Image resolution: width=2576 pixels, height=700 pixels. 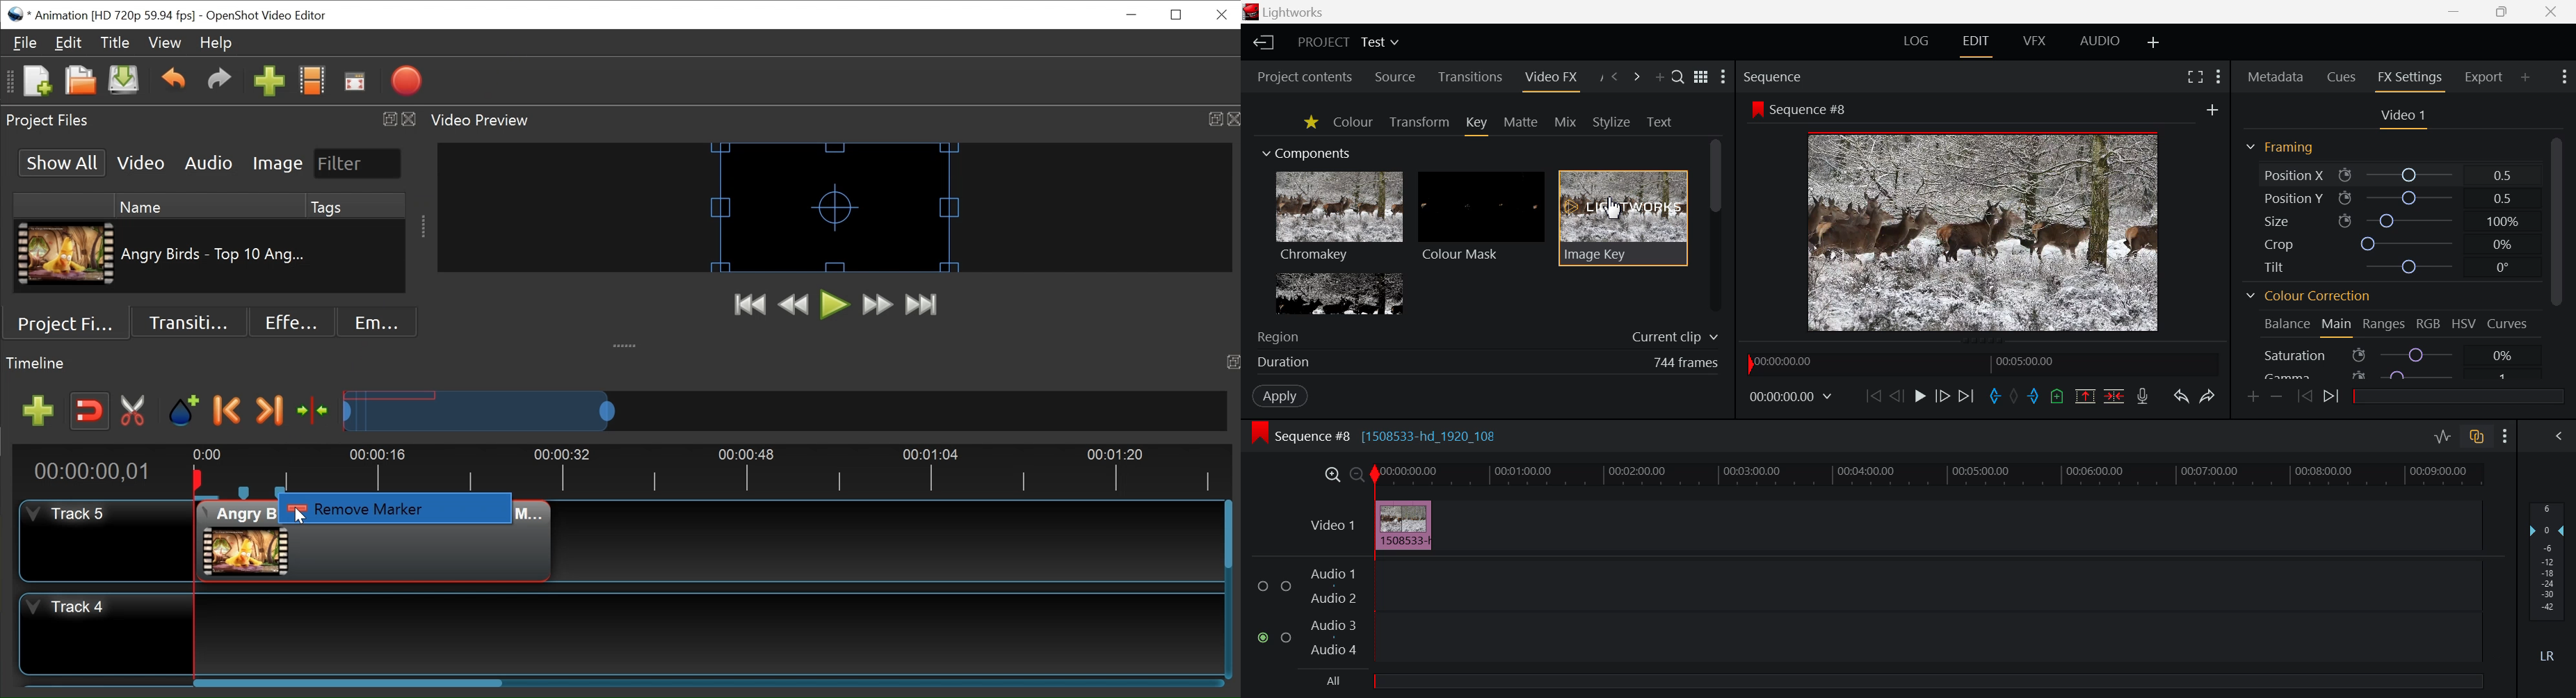 I want to click on Ranges, so click(x=2383, y=323).